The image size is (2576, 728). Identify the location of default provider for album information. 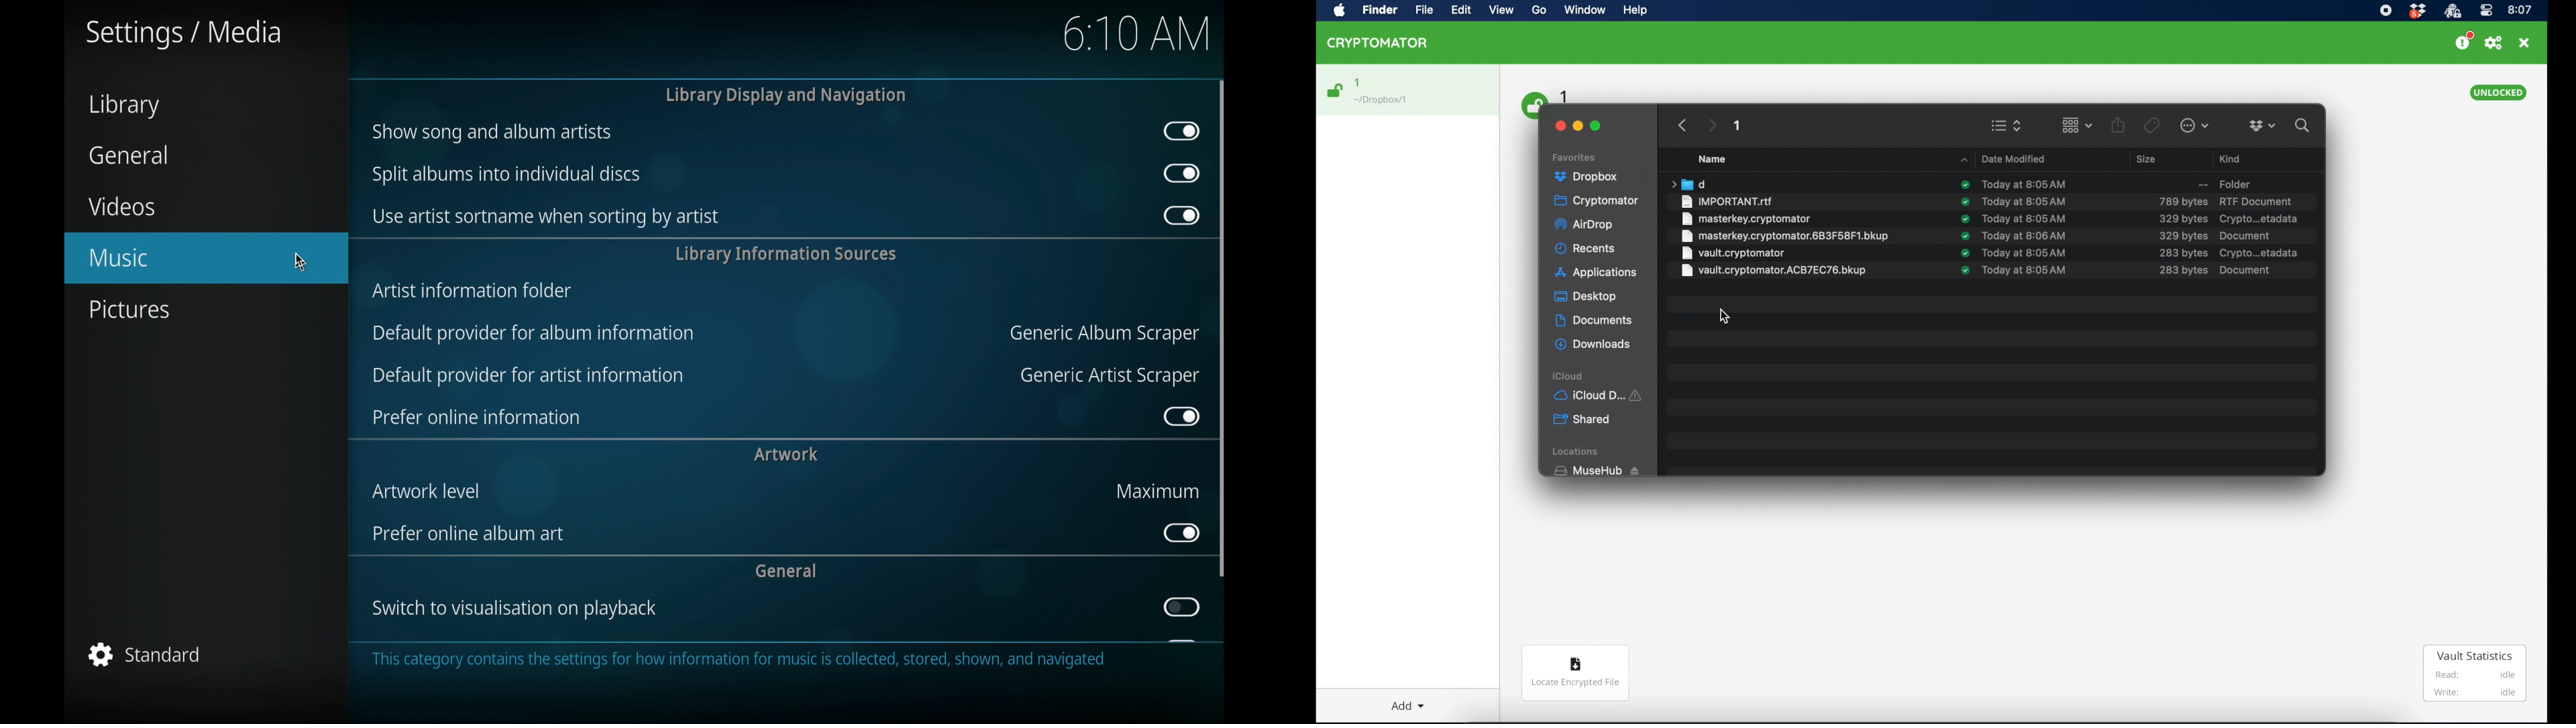
(533, 332).